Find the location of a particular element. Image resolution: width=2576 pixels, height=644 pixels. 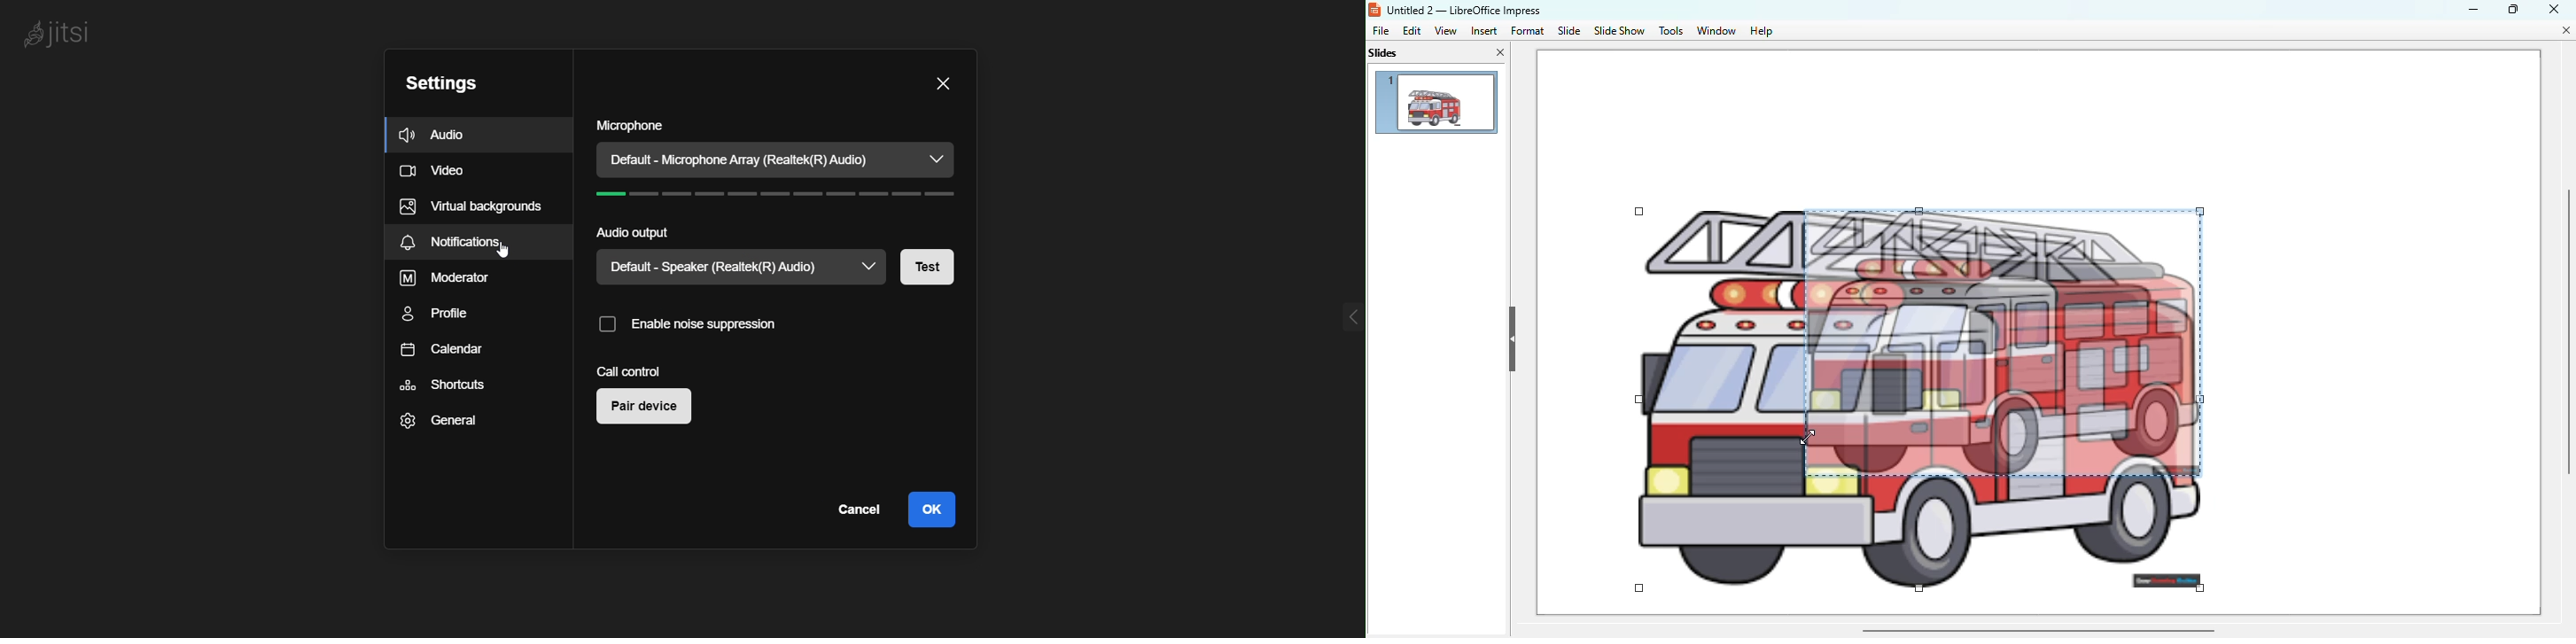

shortcuts is located at coordinates (449, 385).